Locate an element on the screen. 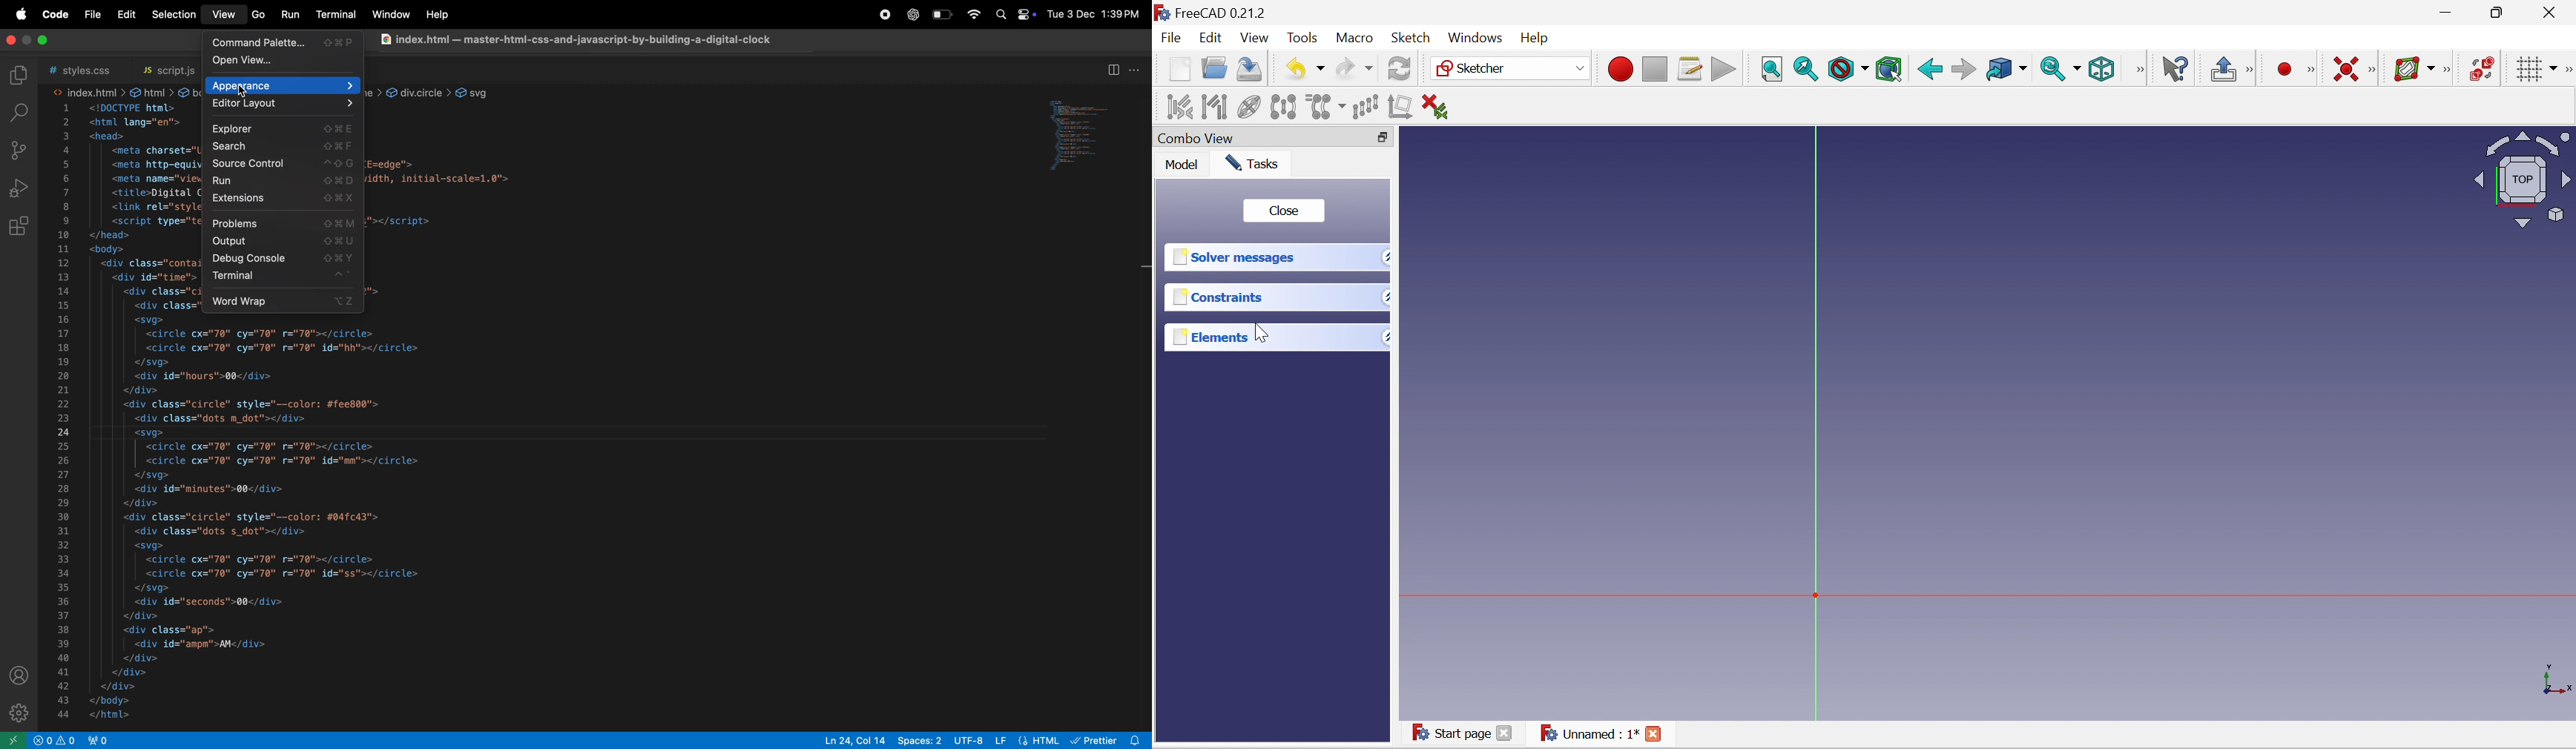 The width and height of the screenshot is (2576, 756). Solver messages is located at coordinates (1233, 257).